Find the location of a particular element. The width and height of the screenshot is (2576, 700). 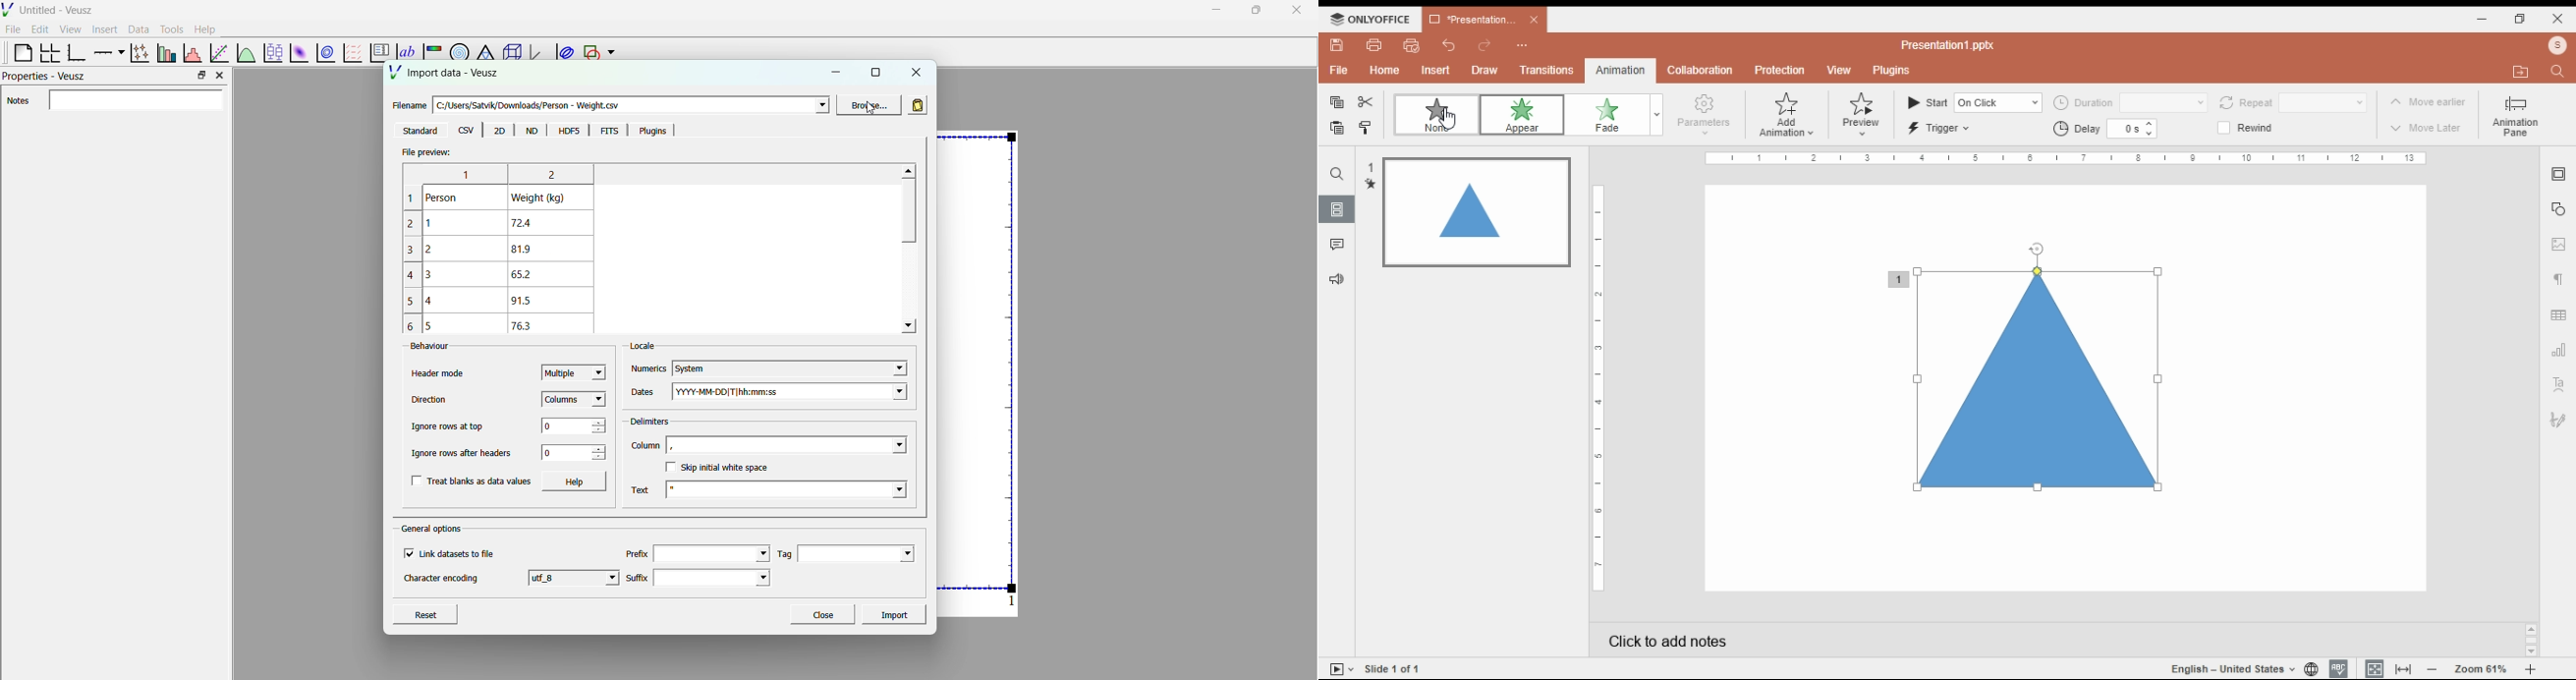

file is located at coordinates (1339, 72).